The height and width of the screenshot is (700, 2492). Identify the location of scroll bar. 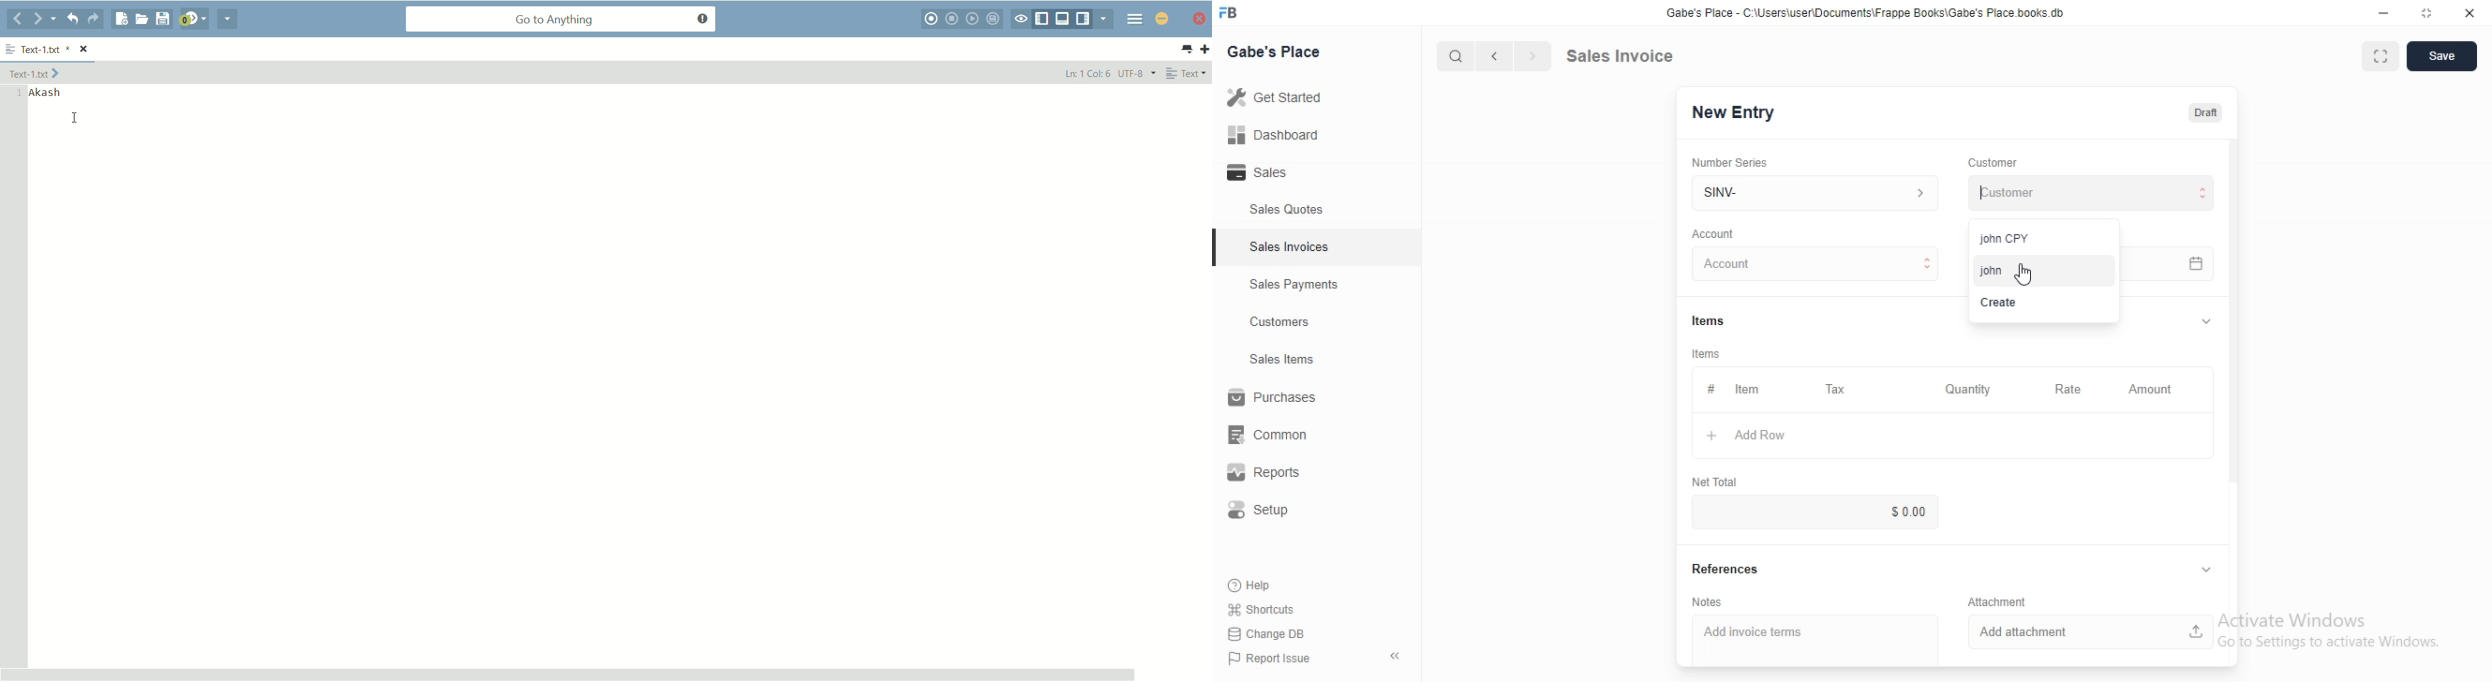
(2233, 321).